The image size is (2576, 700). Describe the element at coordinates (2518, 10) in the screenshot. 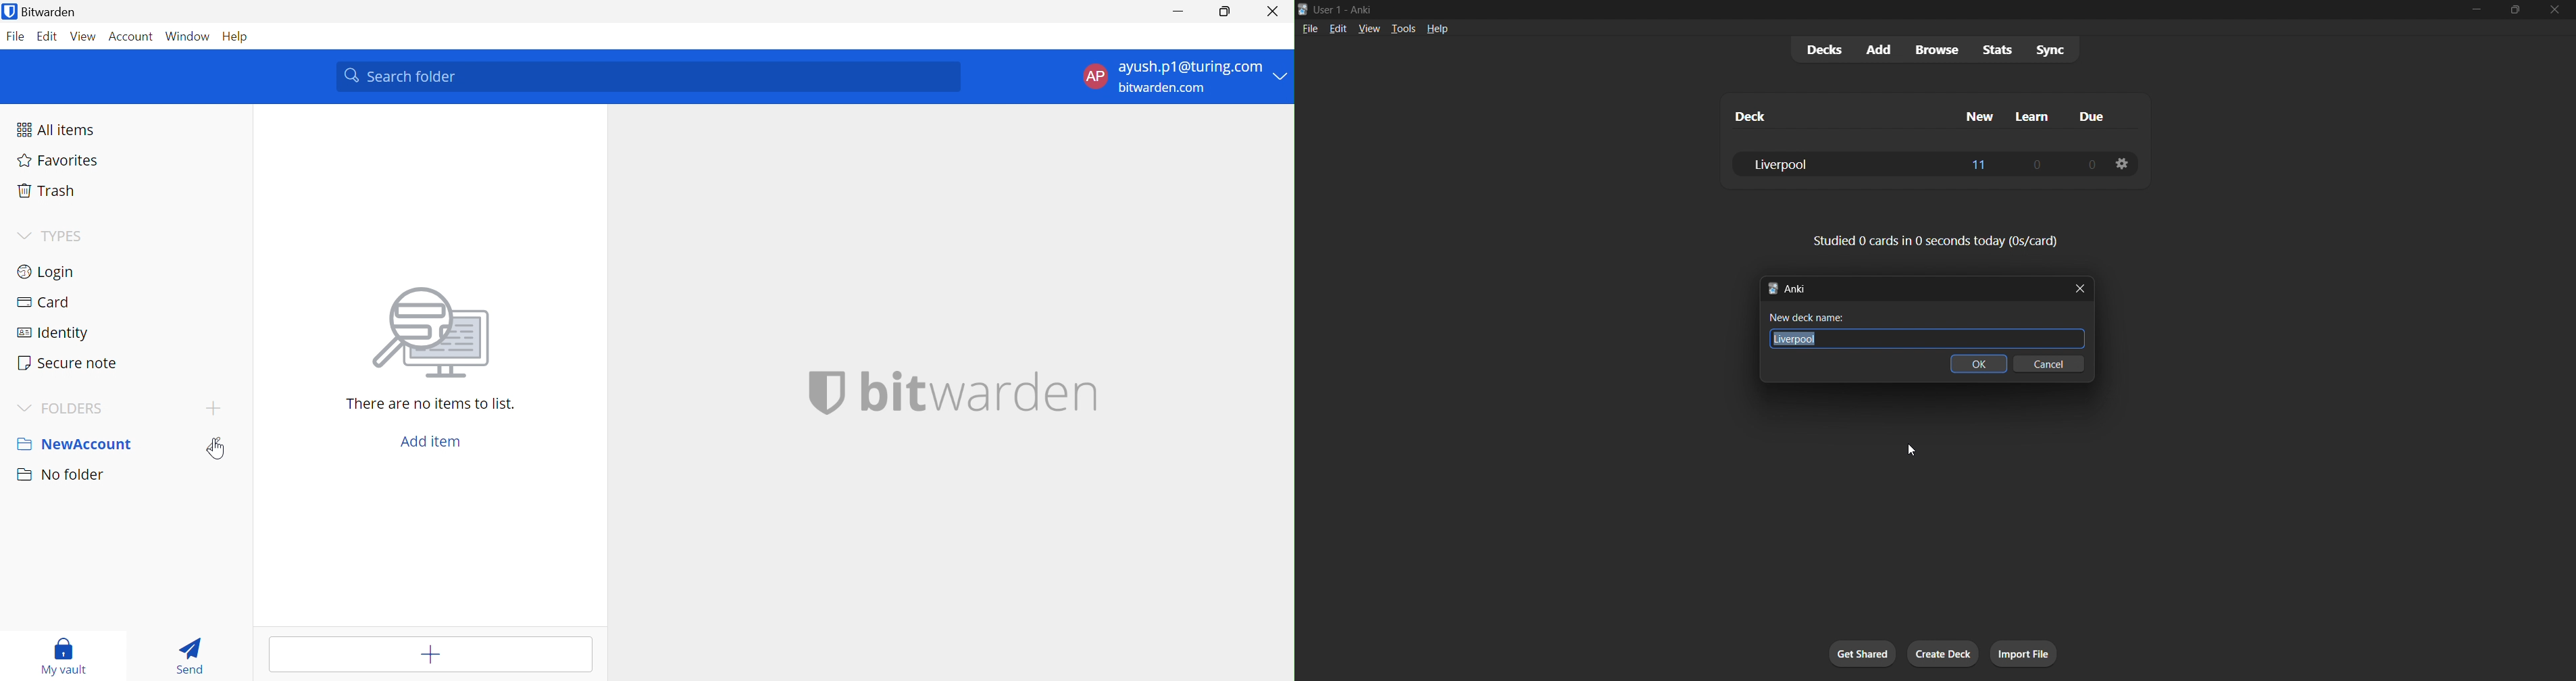

I see `maximize/restore` at that location.